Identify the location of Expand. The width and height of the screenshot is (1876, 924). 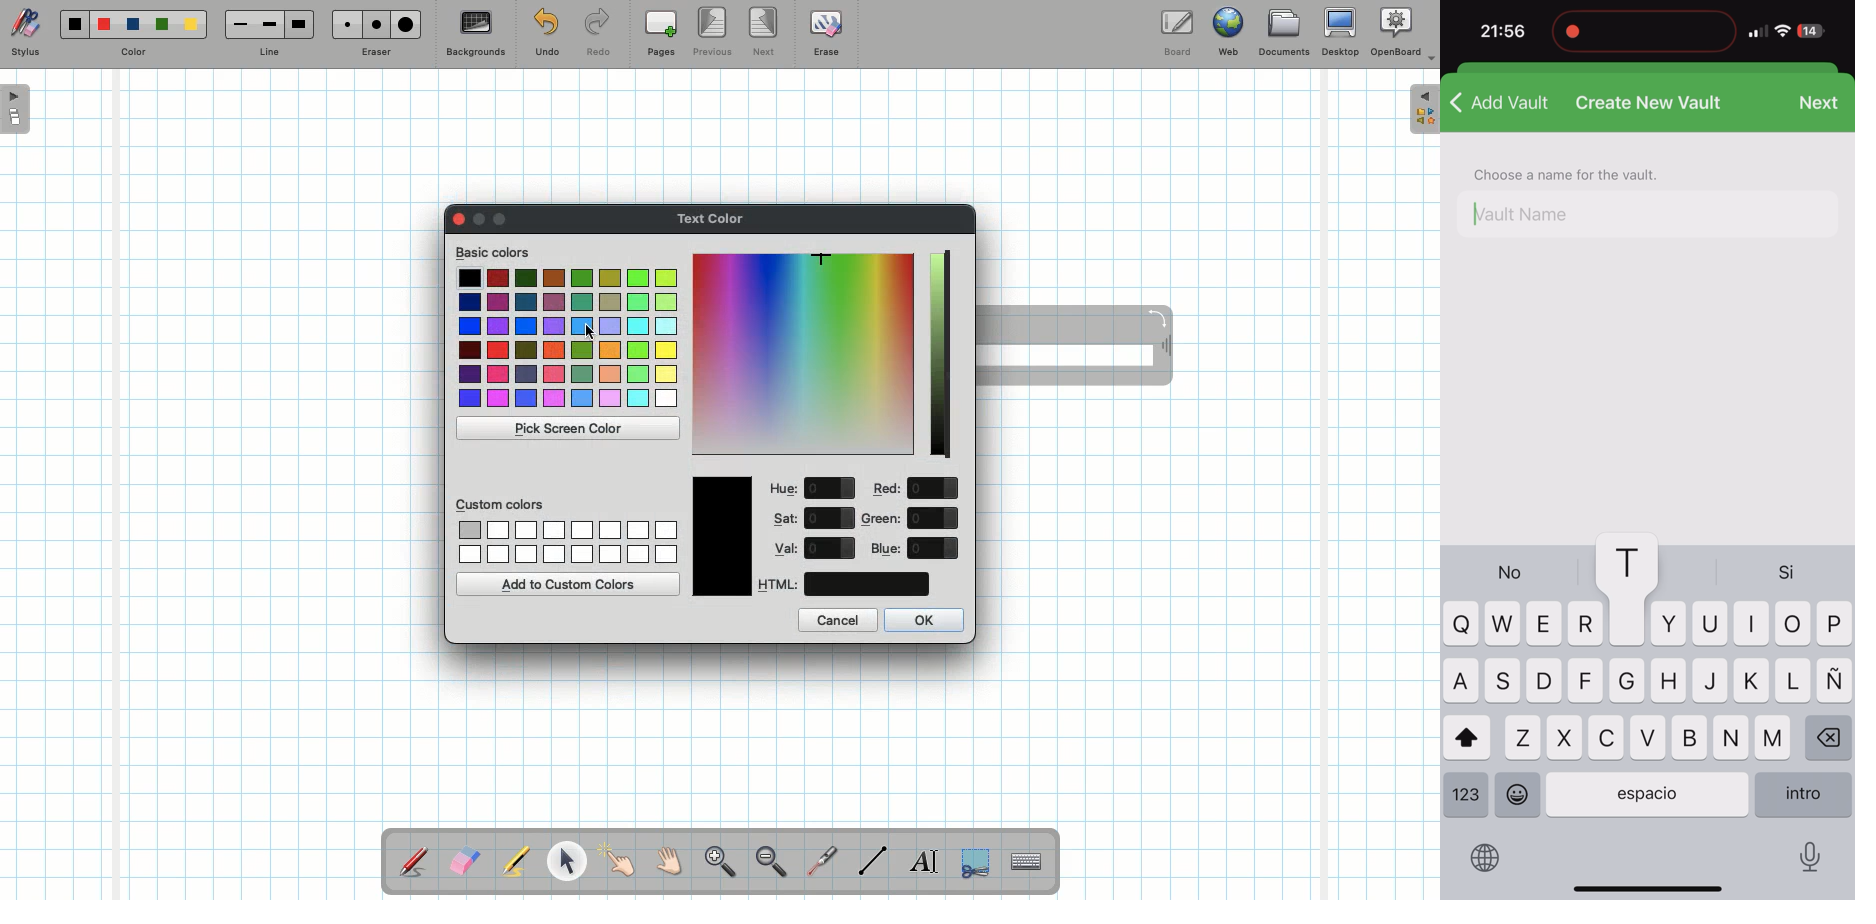
(1424, 109).